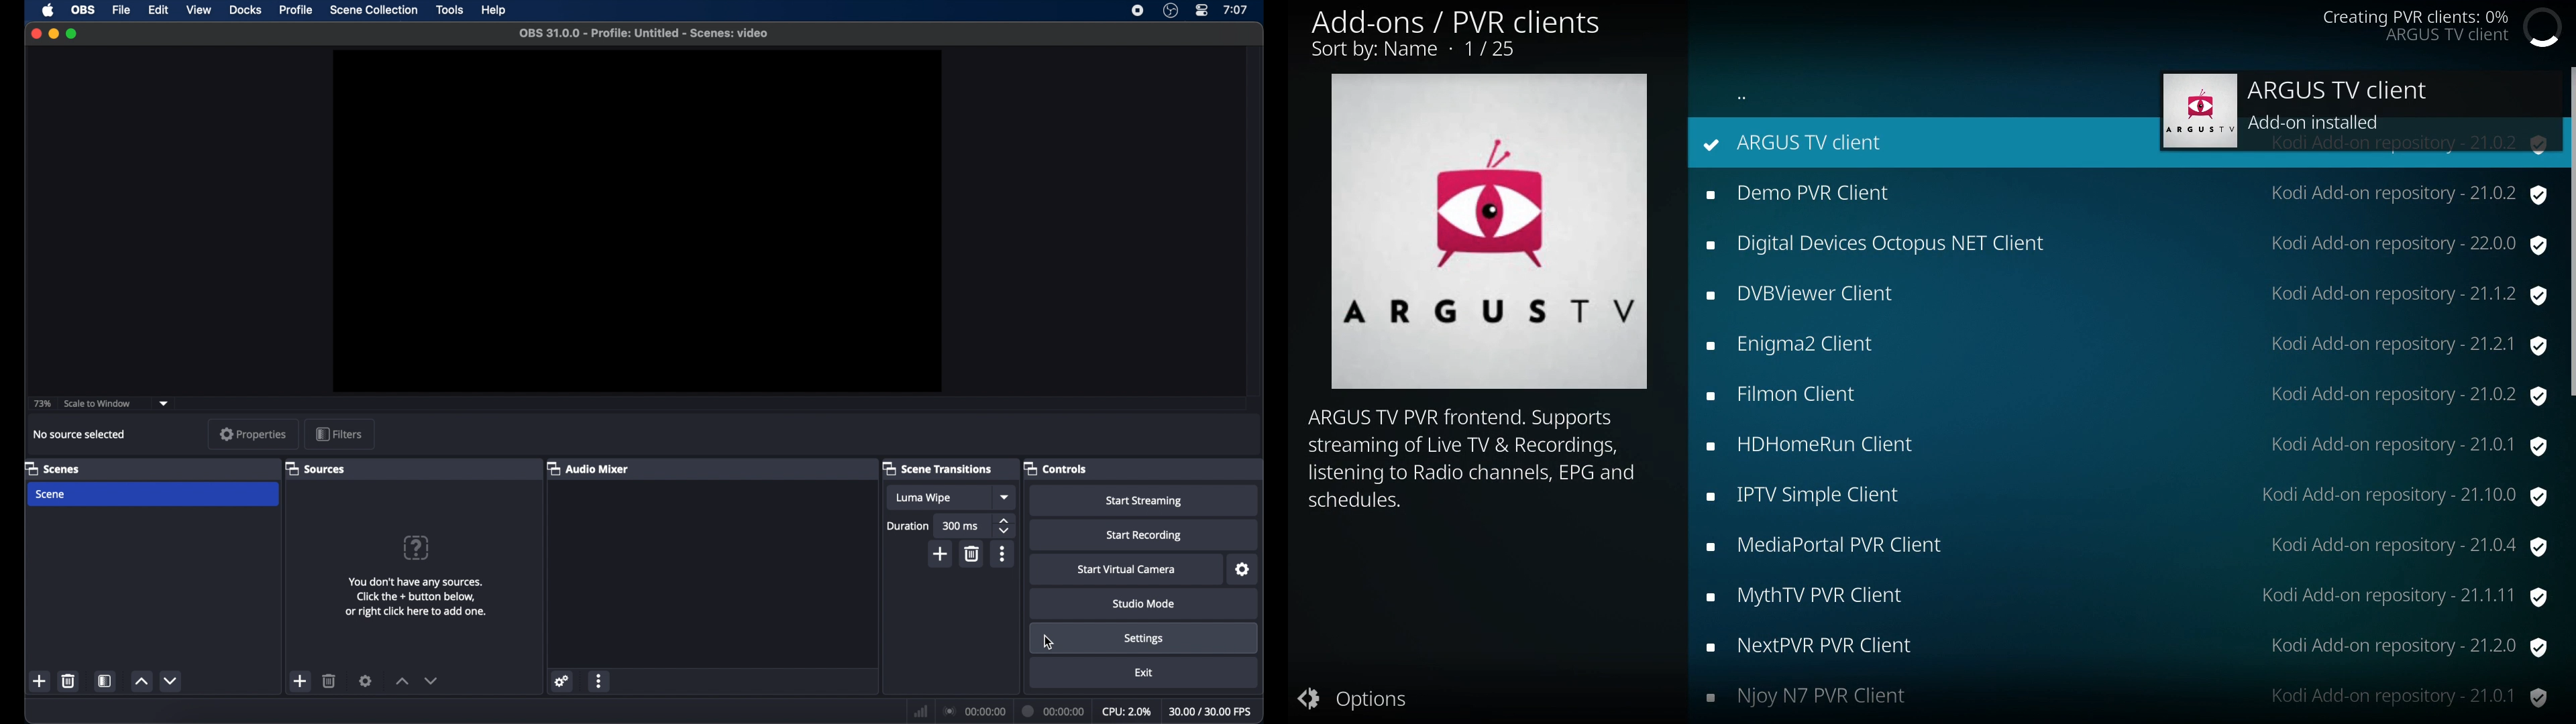  Describe the element at coordinates (973, 712) in the screenshot. I see `connection` at that location.